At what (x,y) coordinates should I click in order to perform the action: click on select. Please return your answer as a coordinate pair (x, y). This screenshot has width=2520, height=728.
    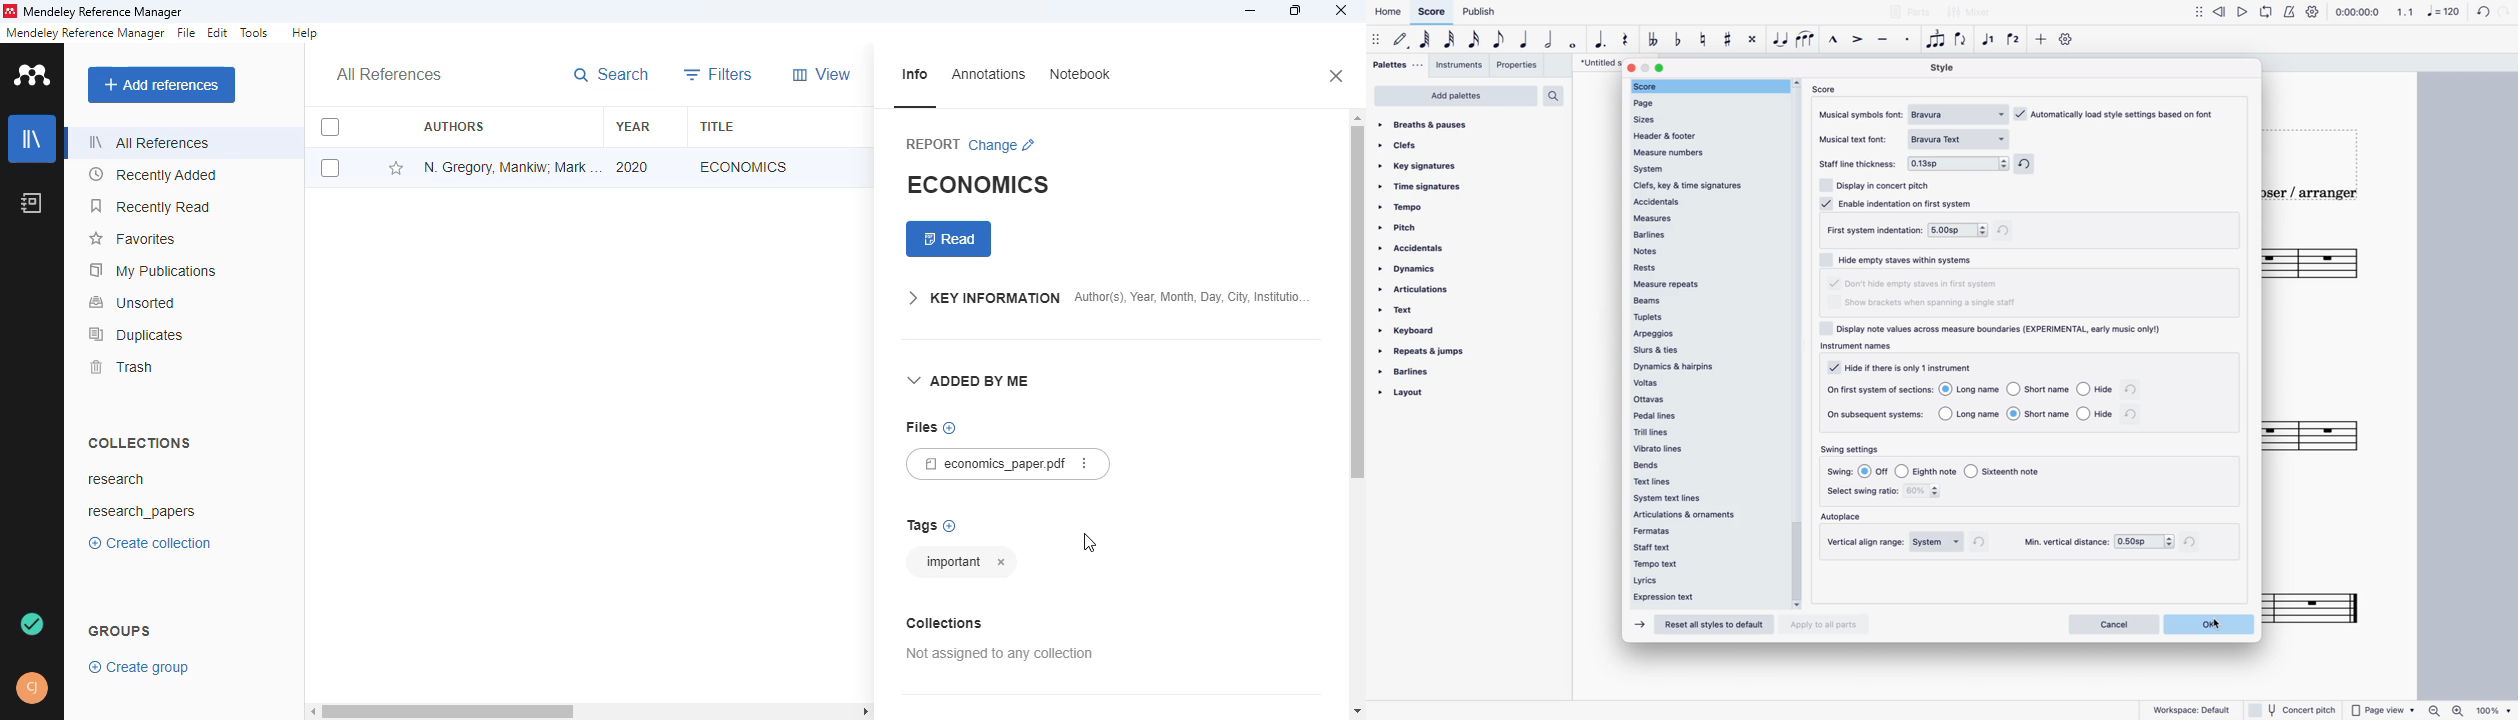
    Looking at the image, I should click on (330, 168).